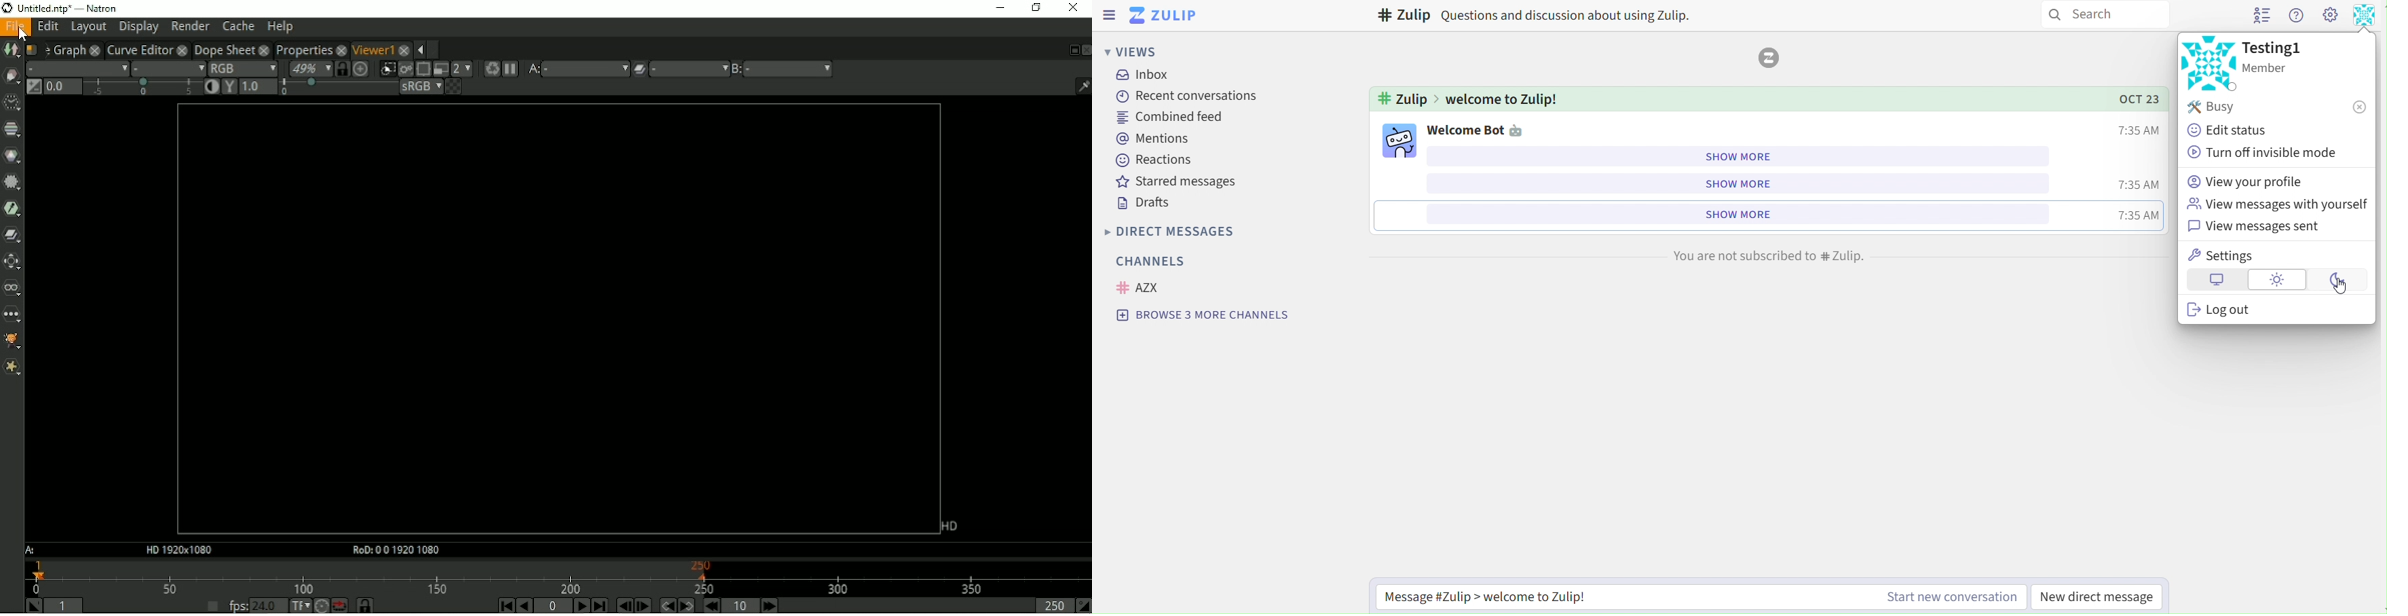  Describe the element at coordinates (2366, 15) in the screenshot. I see `User Detail` at that location.